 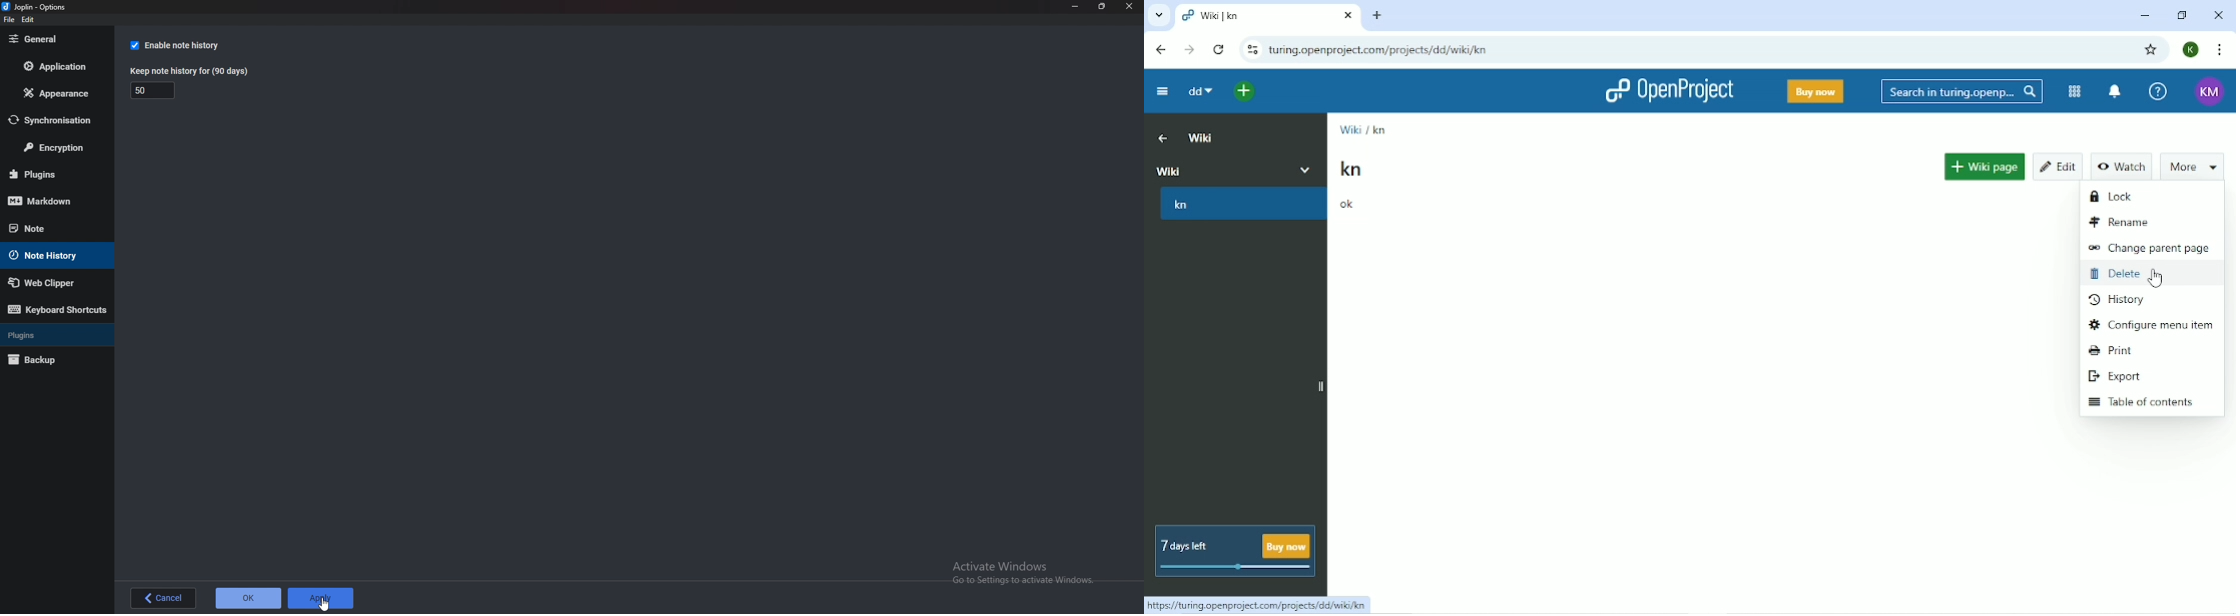 I want to click on Minimize, so click(x=1075, y=7).